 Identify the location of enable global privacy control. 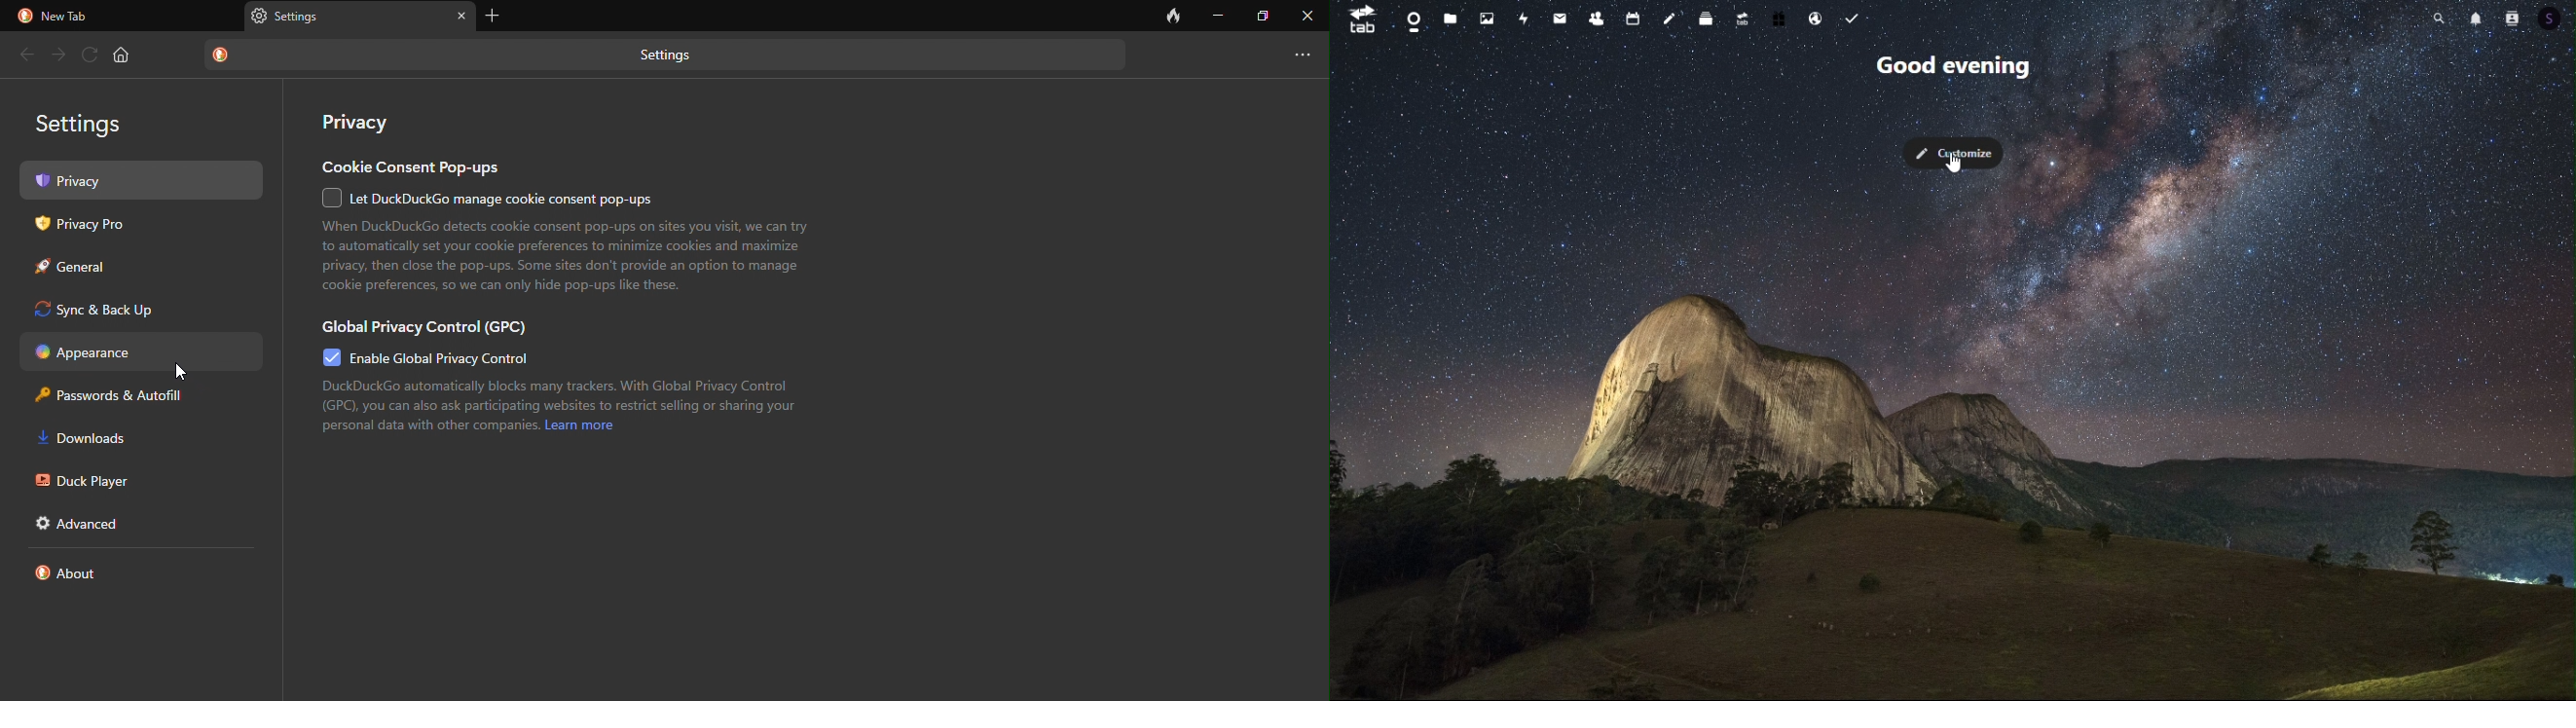
(435, 358).